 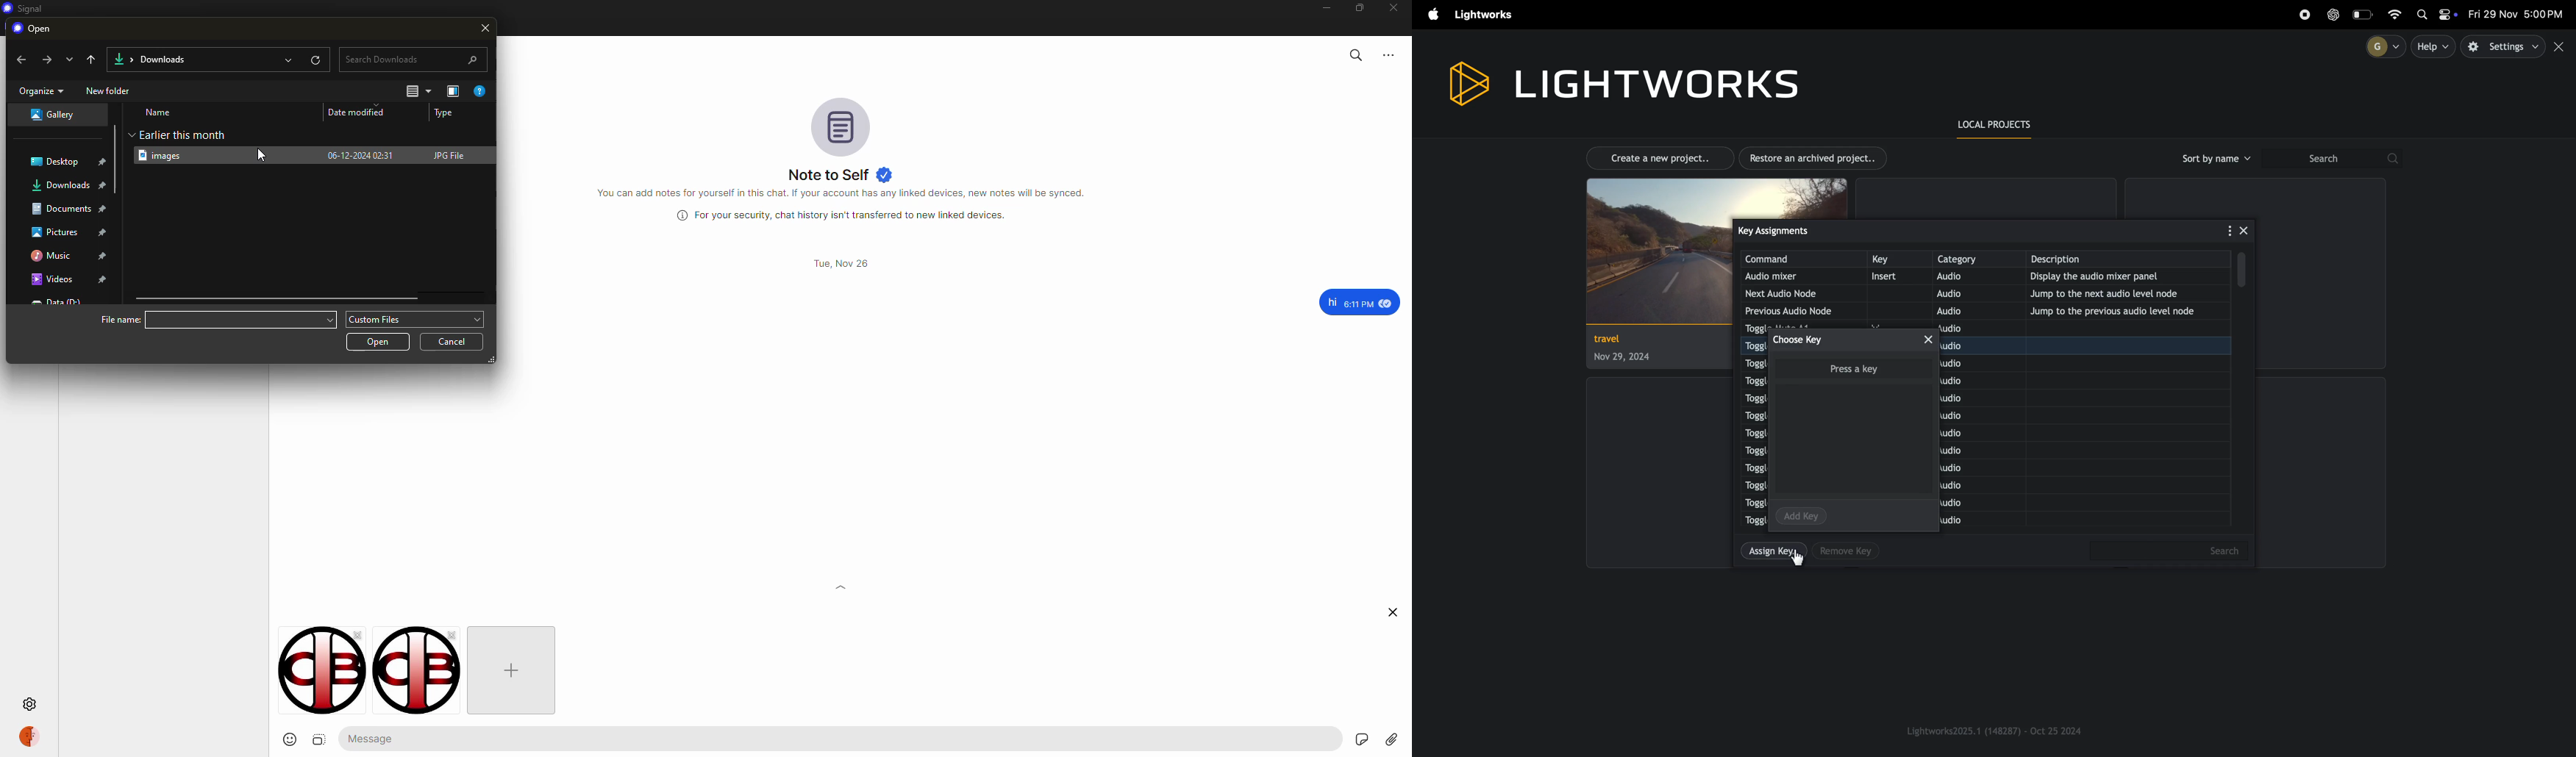 I want to click on pin, so click(x=106, y=209).